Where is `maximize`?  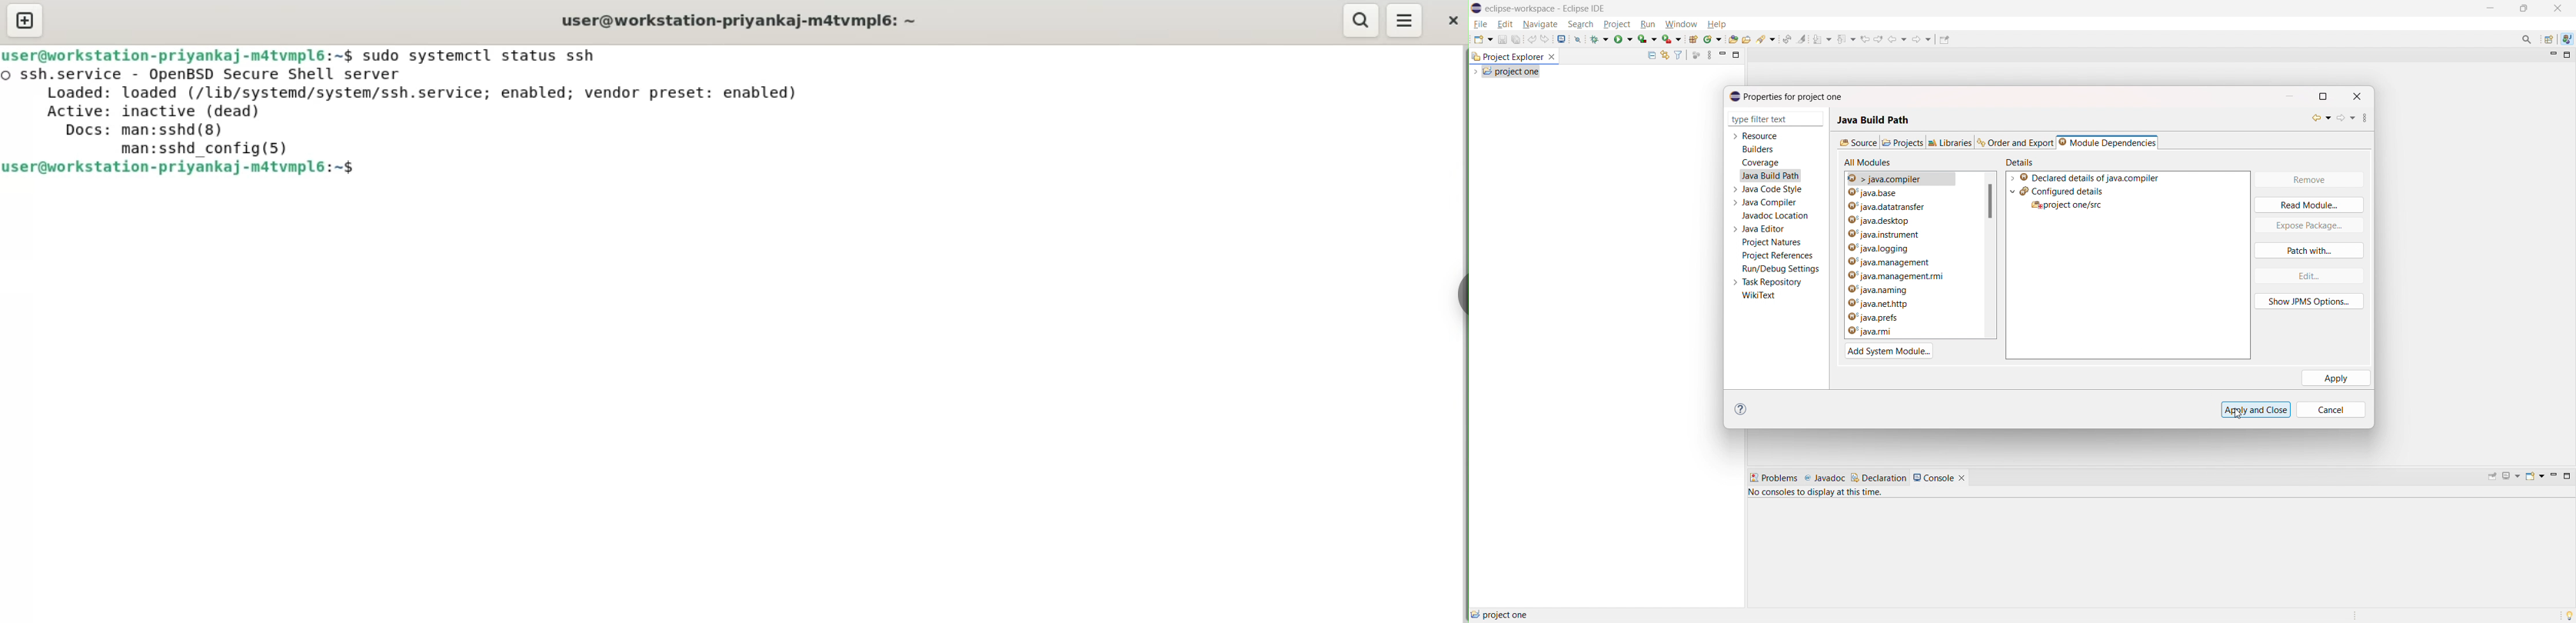 maximize is located at coordinates (1736, 54).